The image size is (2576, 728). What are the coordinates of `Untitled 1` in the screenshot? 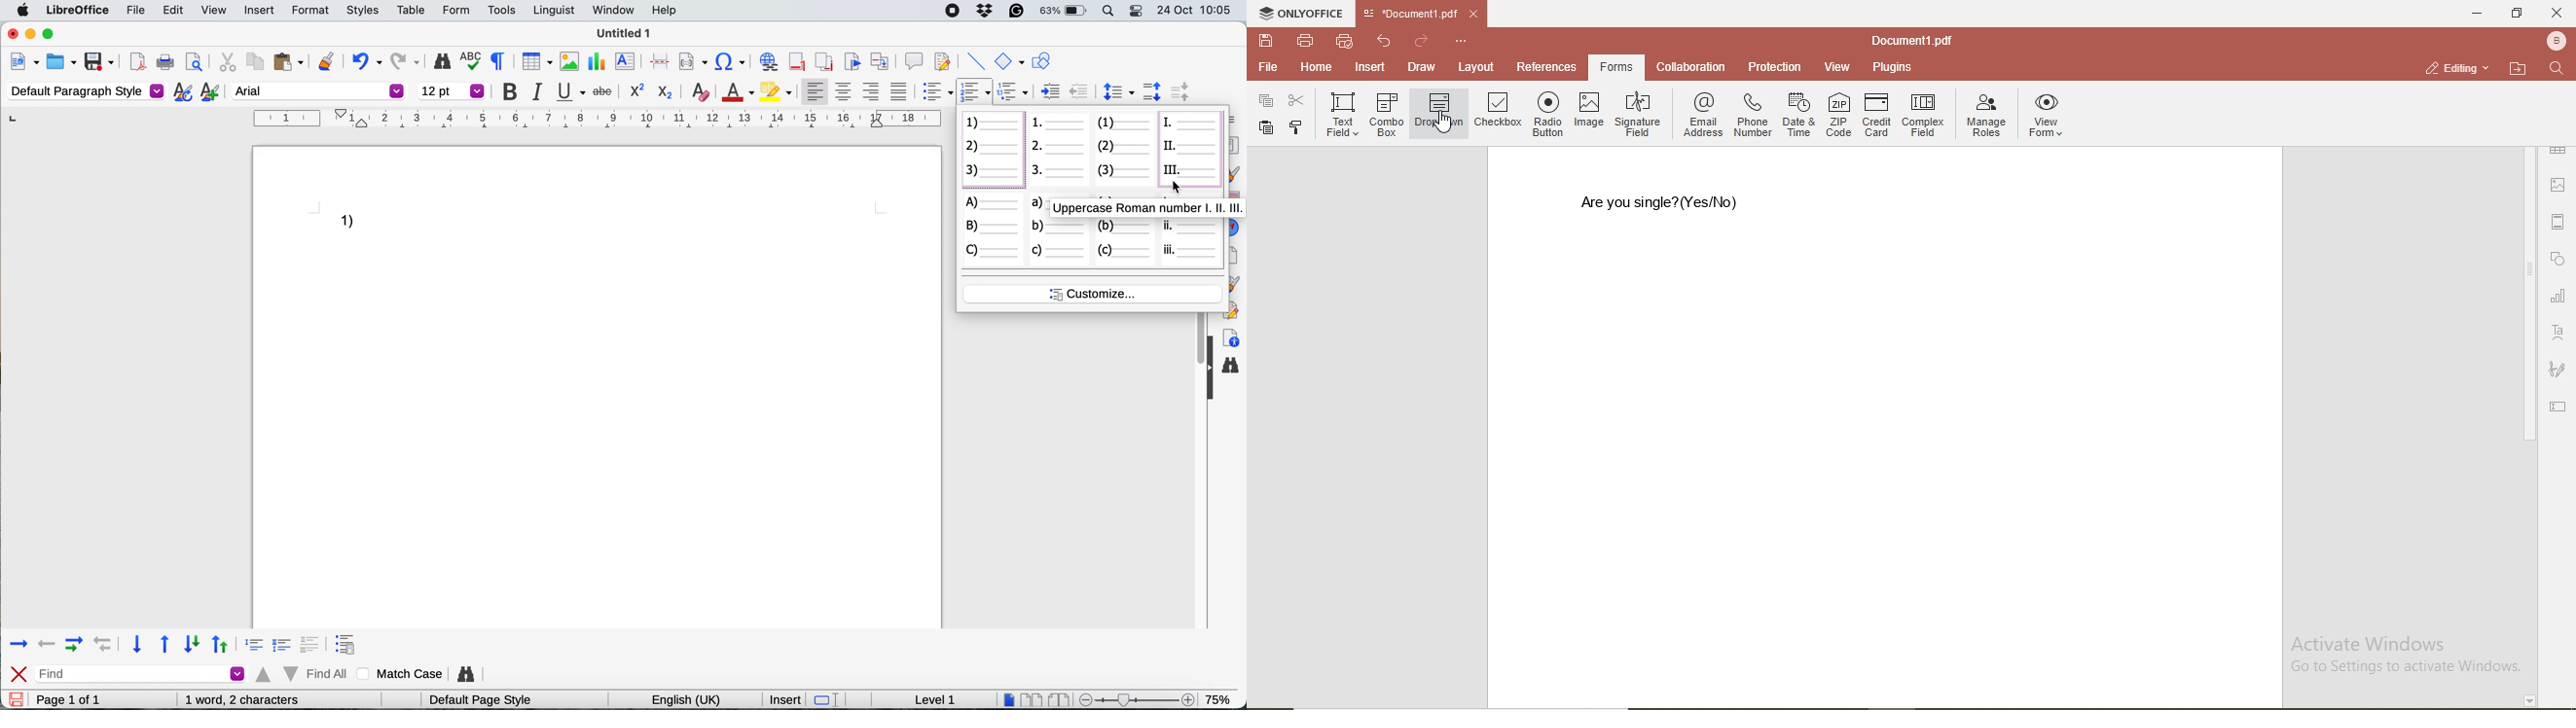 It's located at (624, 33).